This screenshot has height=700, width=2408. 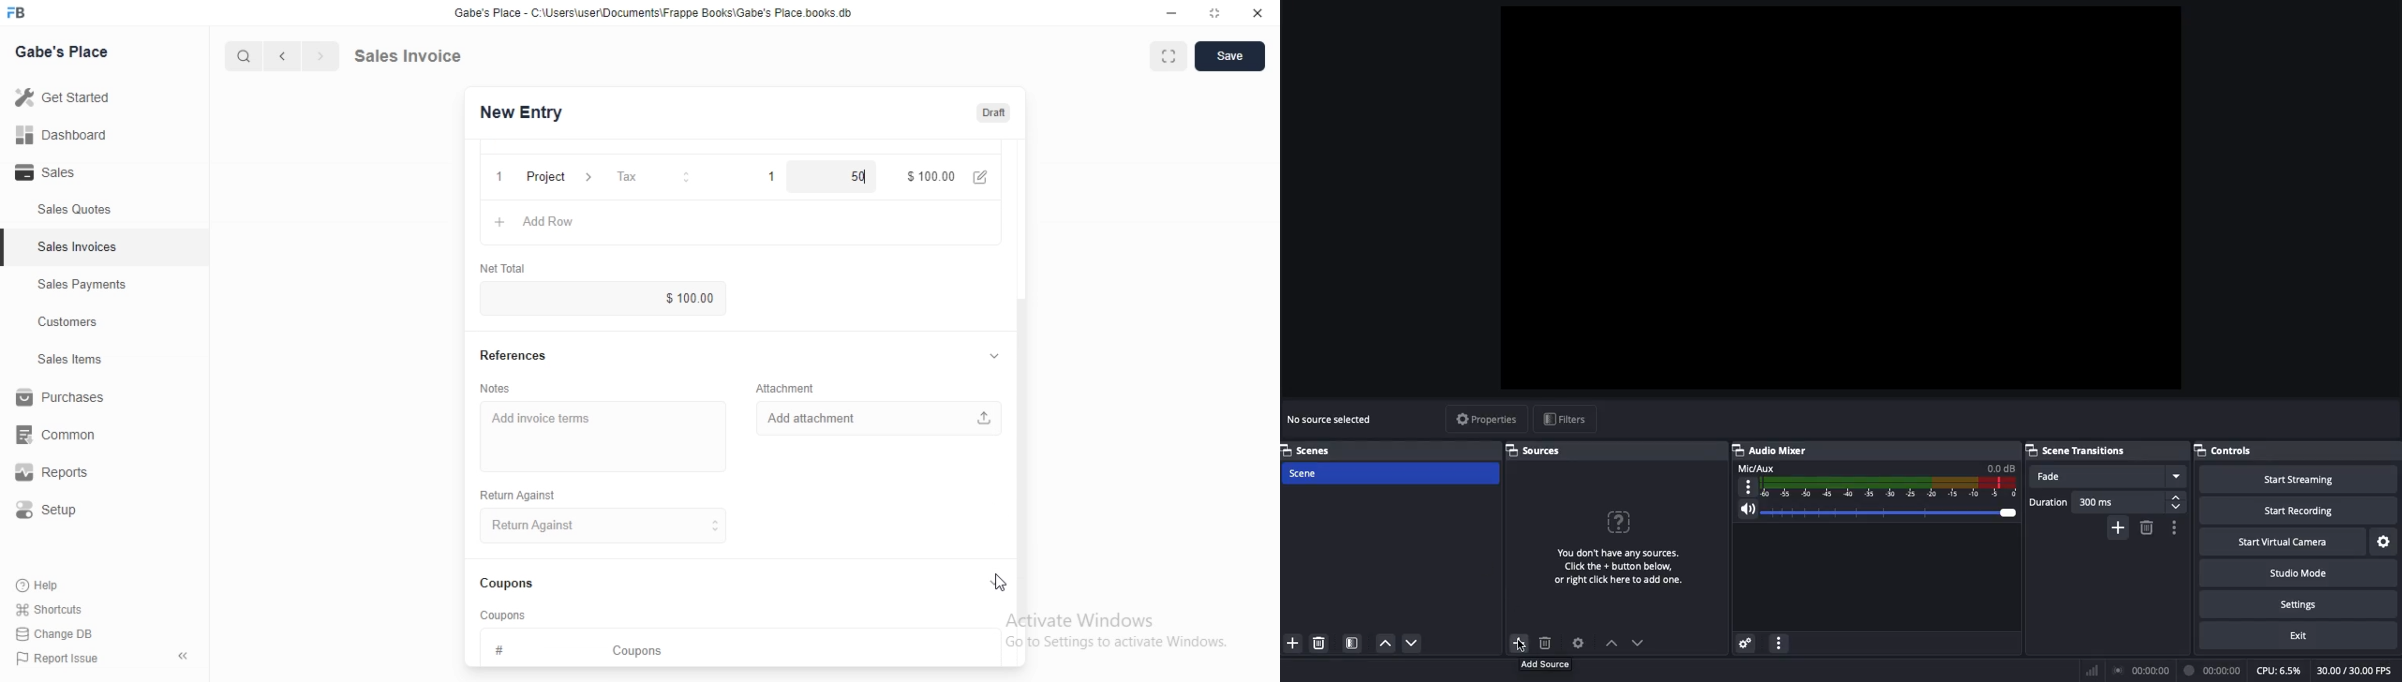 I want to click on Tax , so click(x=646, y=176).